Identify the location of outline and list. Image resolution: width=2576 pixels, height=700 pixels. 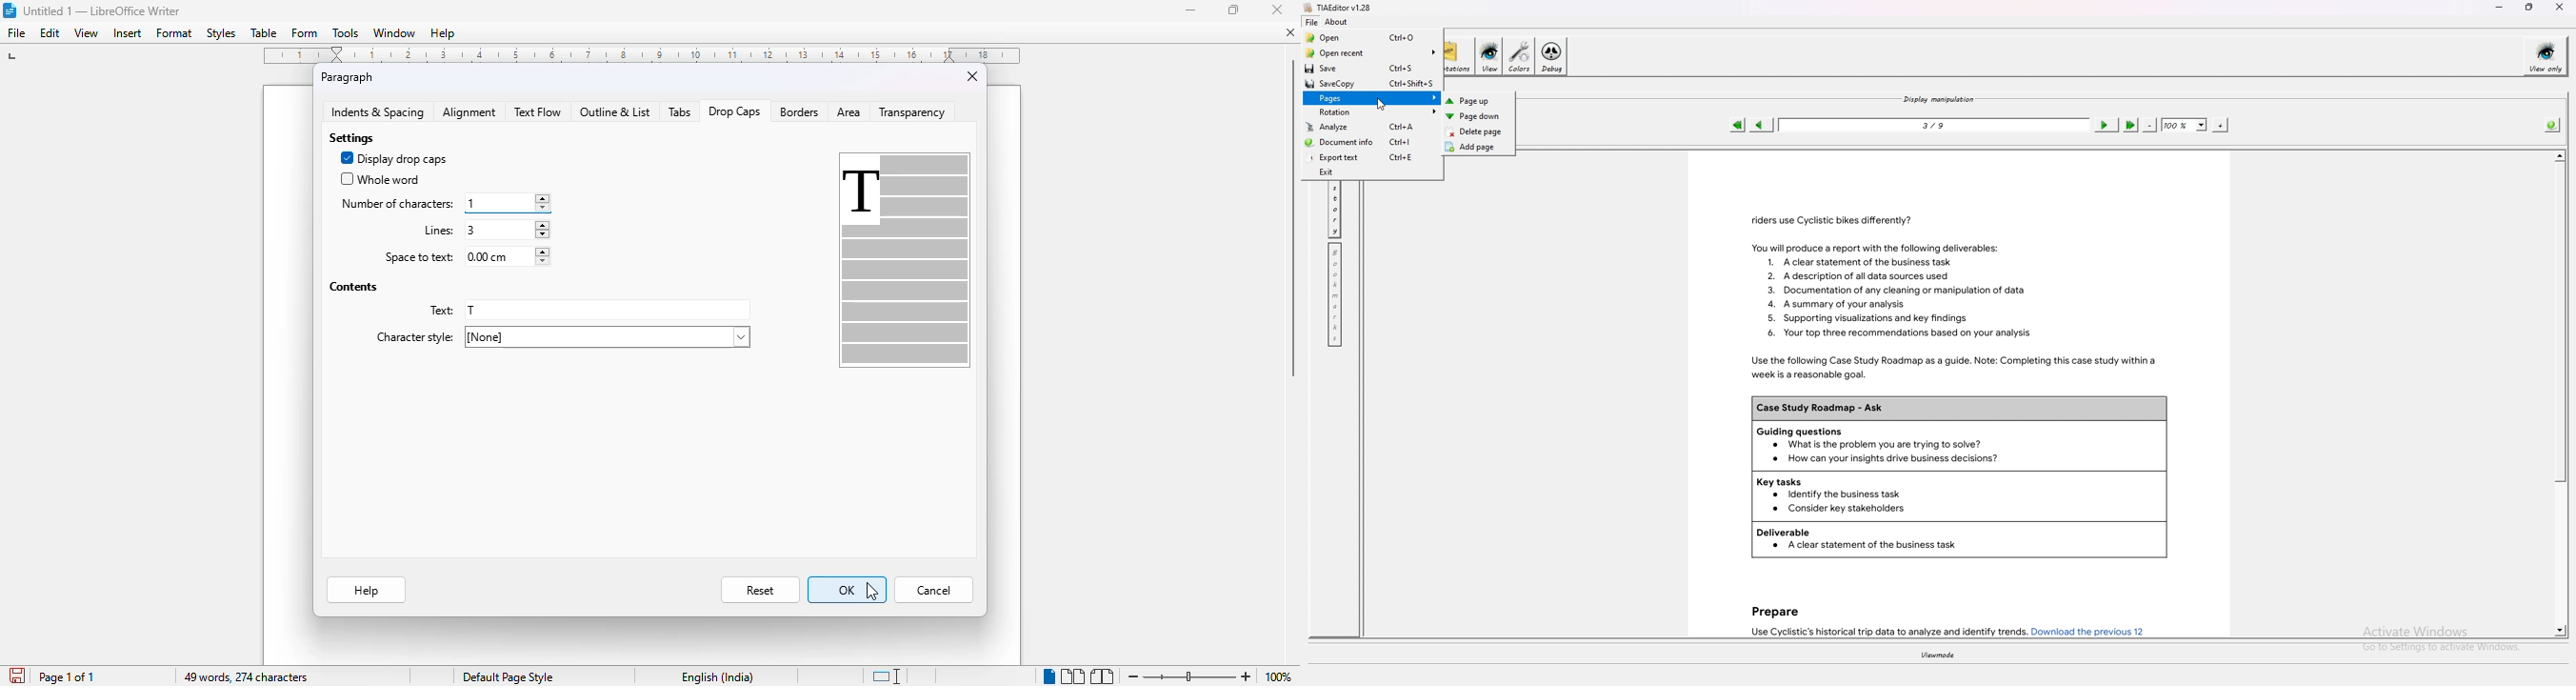
(615, 112).